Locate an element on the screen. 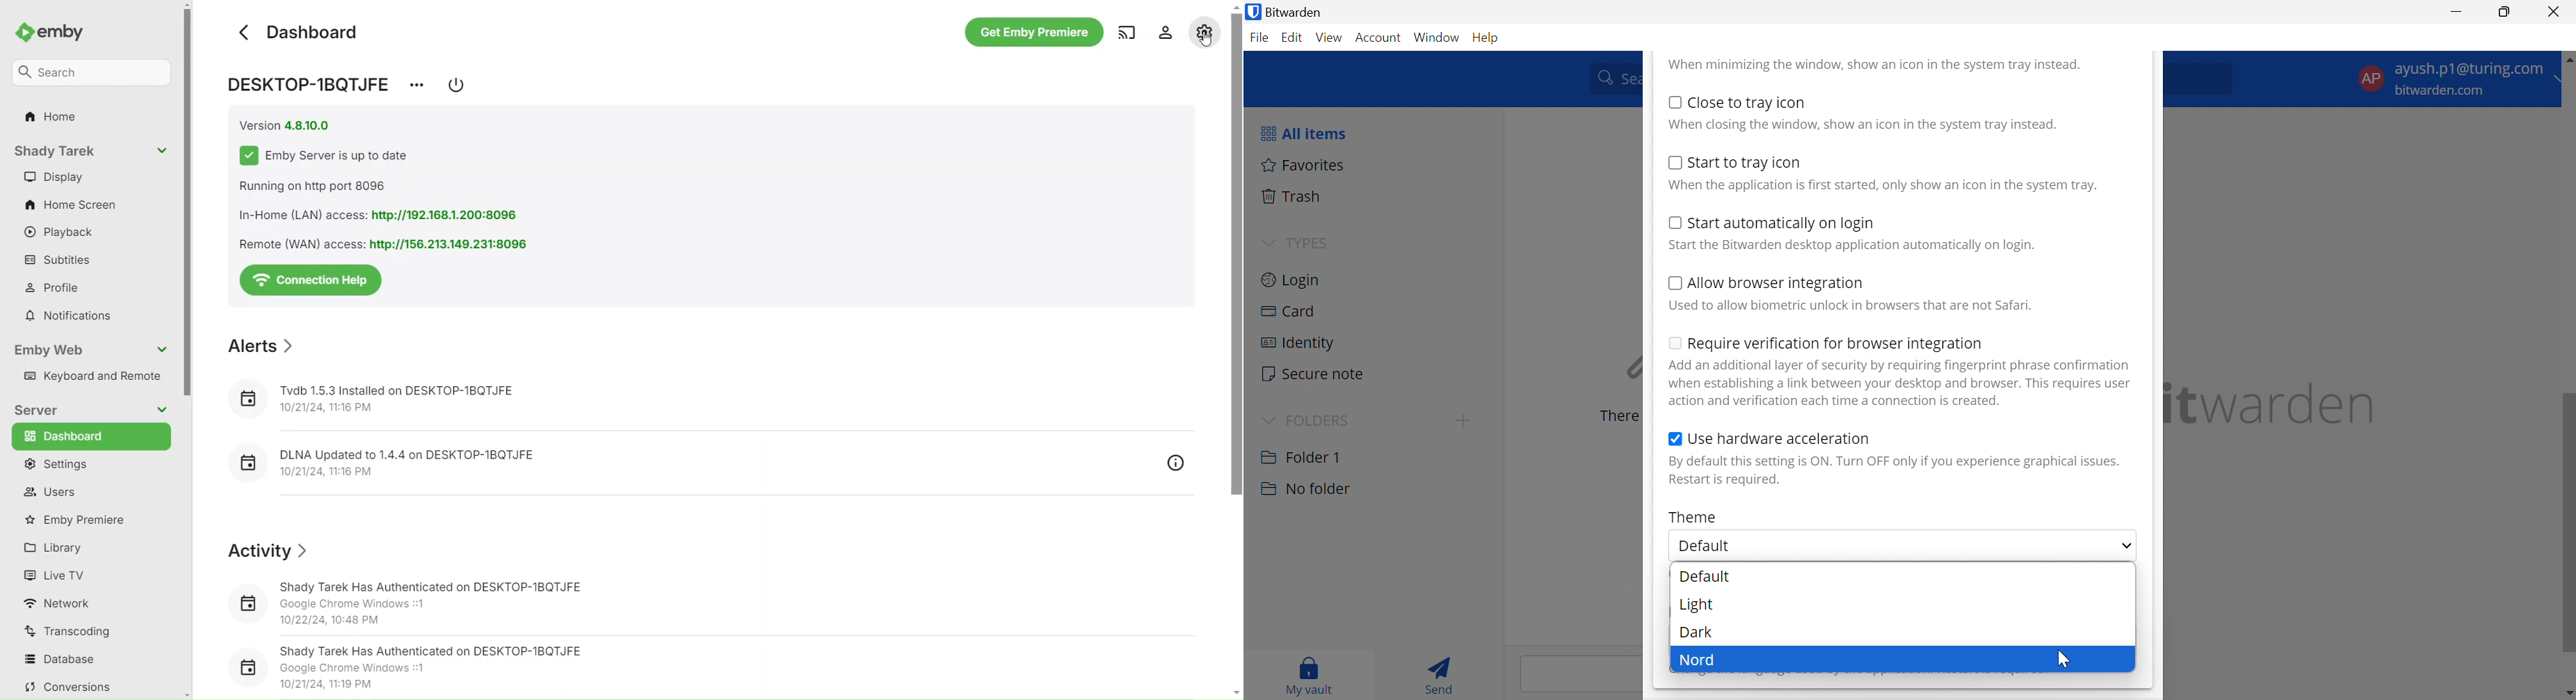 This screenshot has height=700, width=2576. Window is located at coordinates (1438, 37).